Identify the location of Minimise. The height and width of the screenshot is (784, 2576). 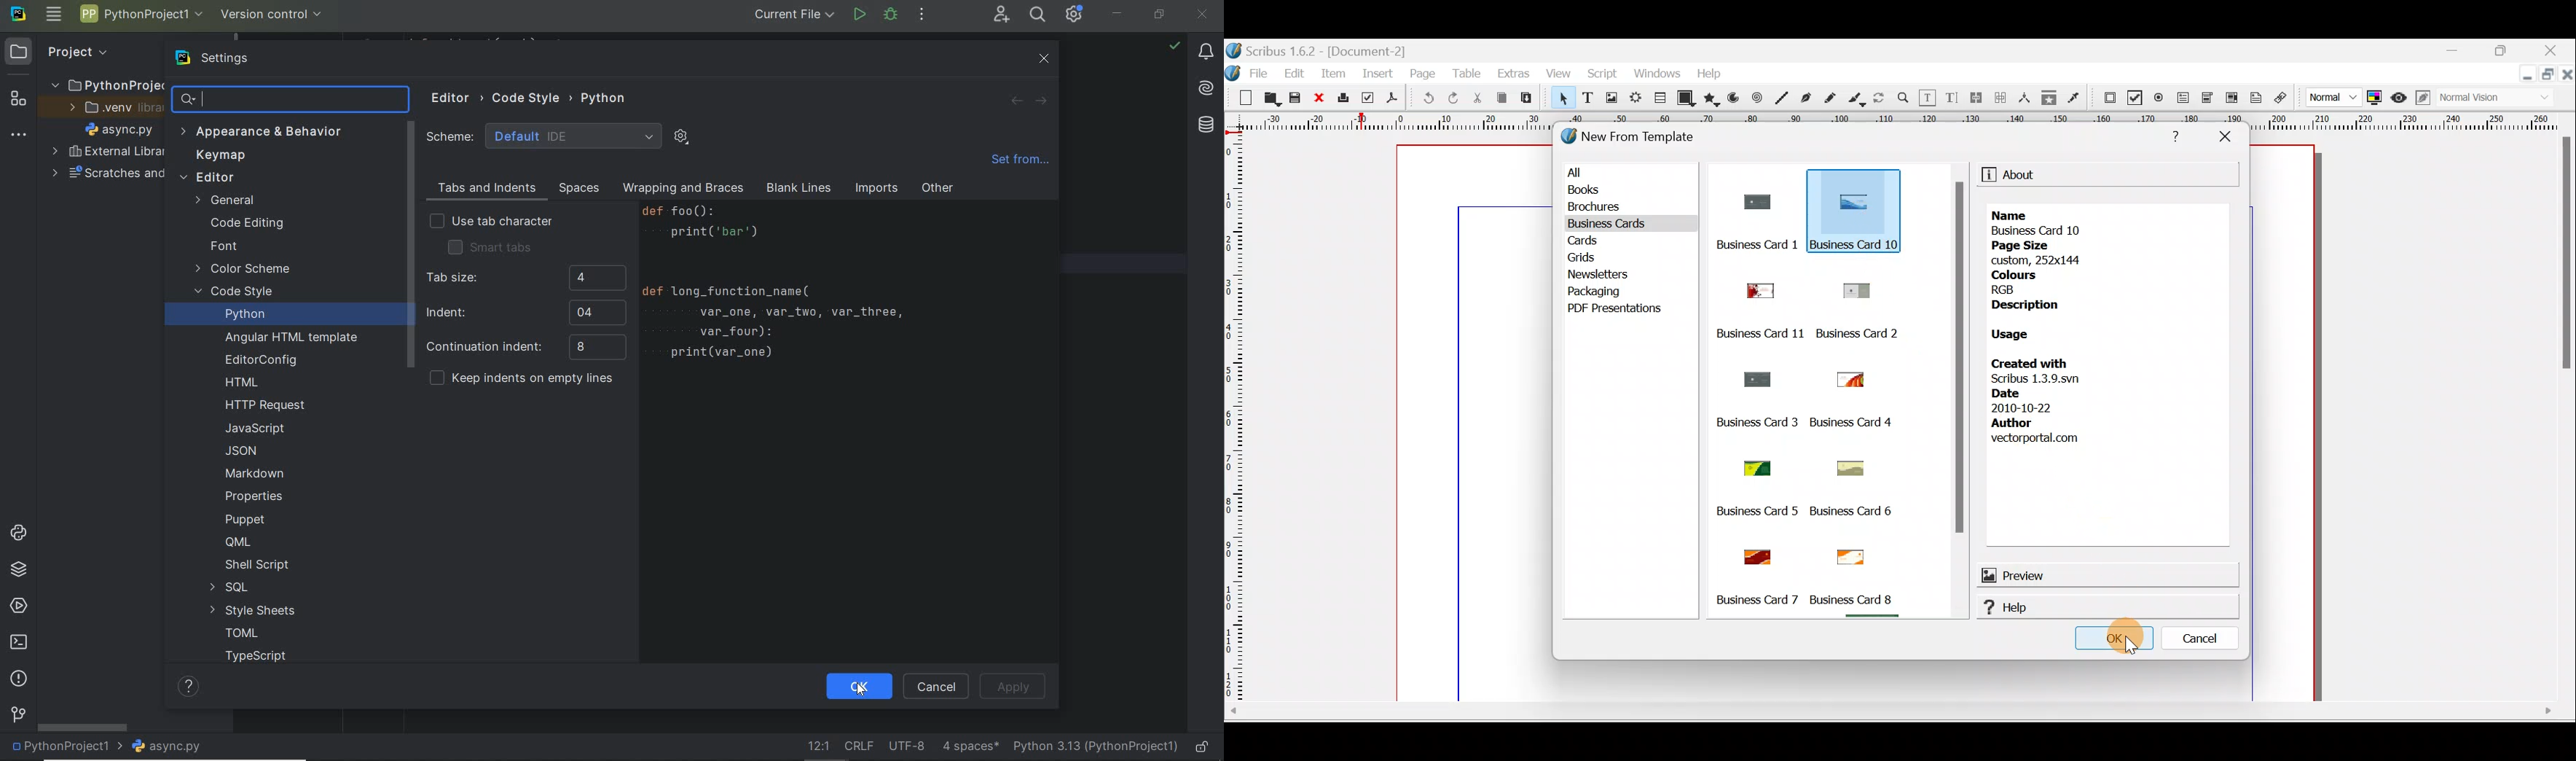
(2523, 80).